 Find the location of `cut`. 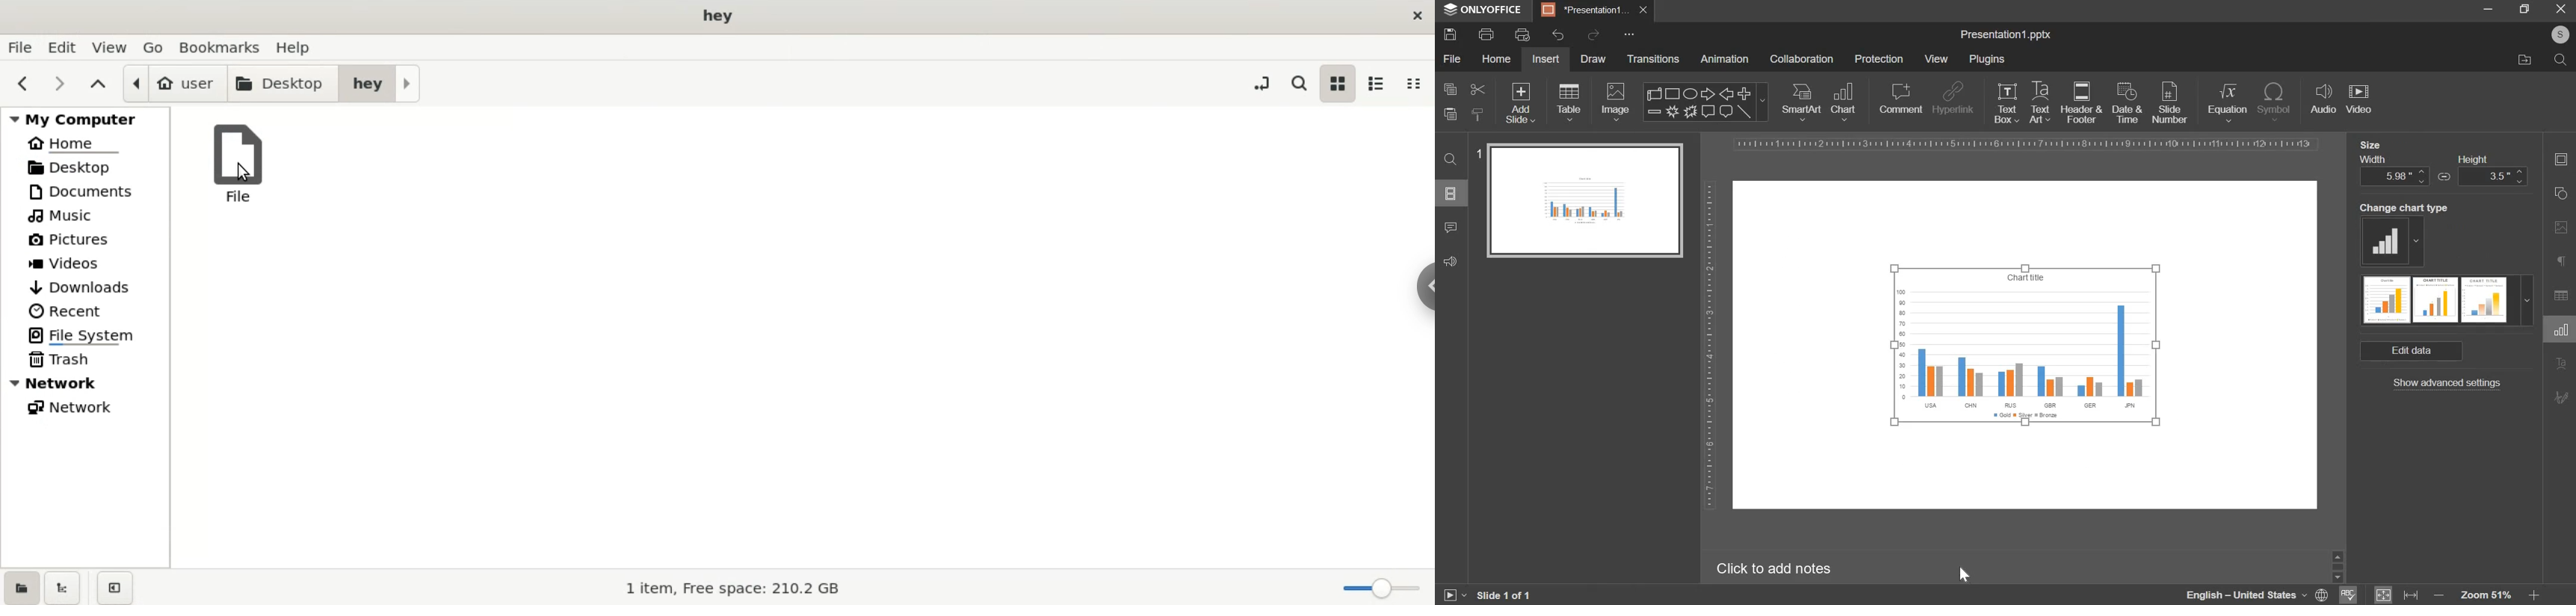

cut is located at coordinates (1475, 89).